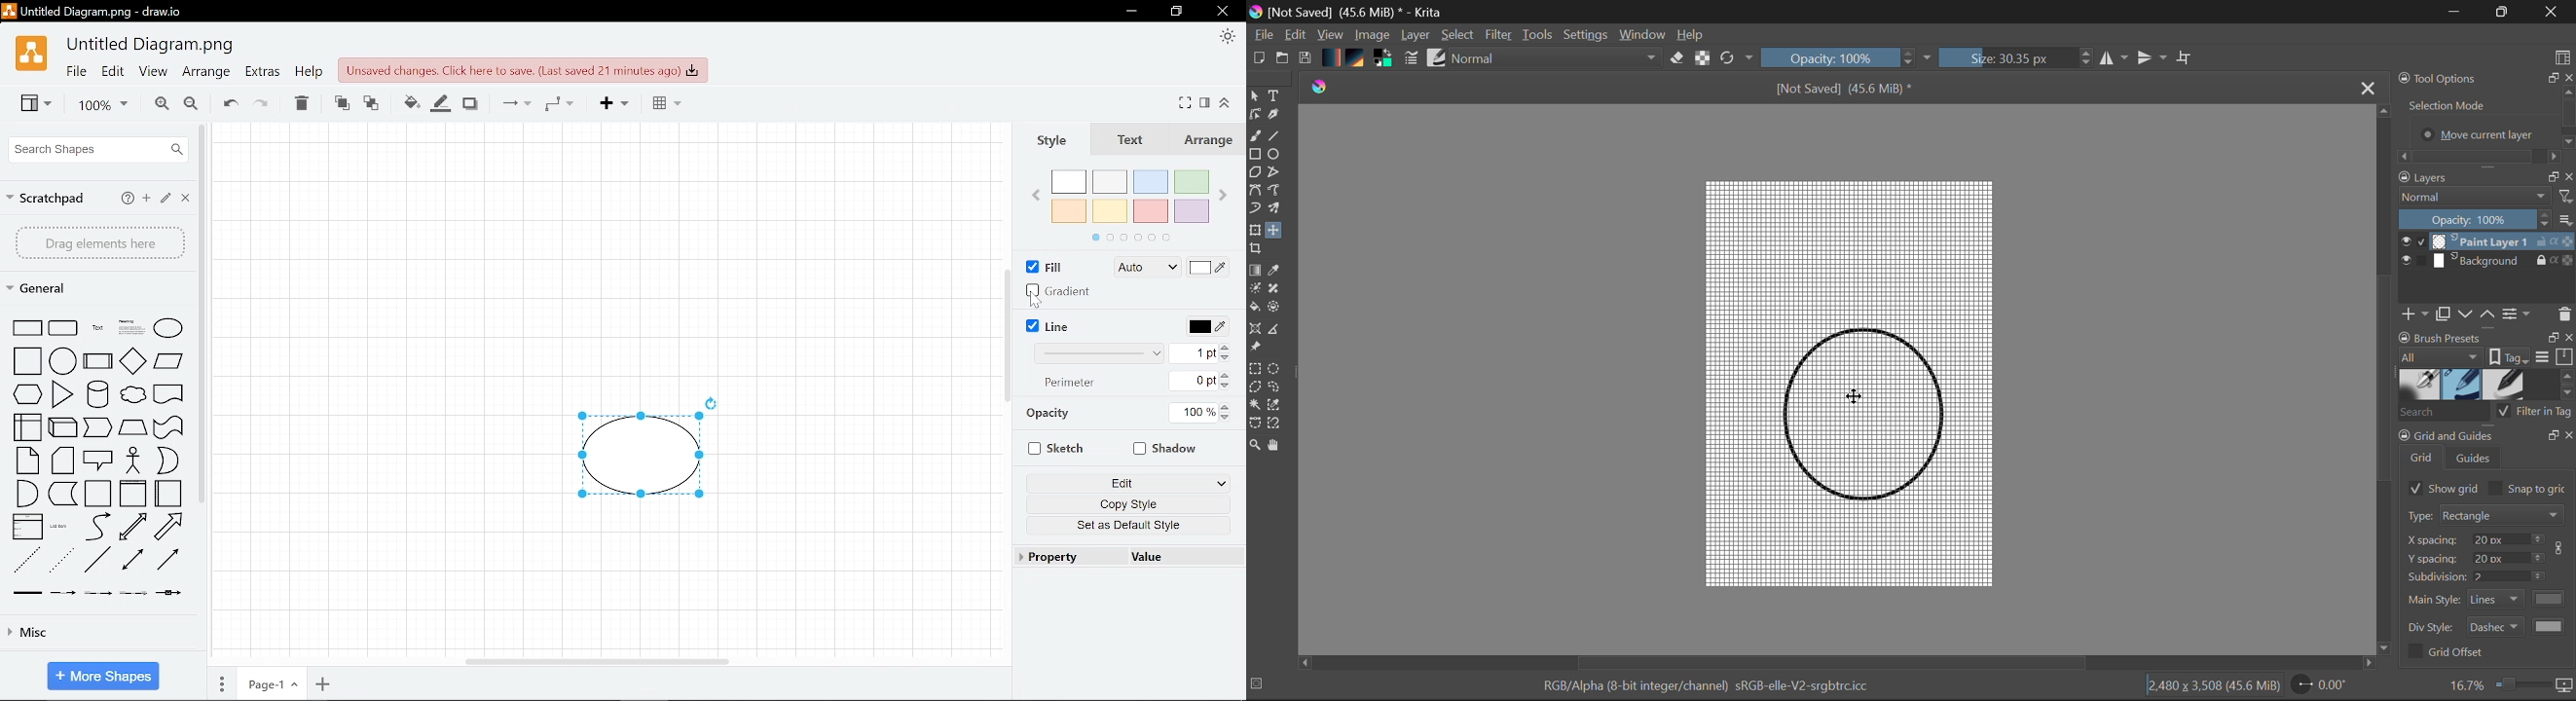  I want to click on Bezier Curve, so click(1254, 192).